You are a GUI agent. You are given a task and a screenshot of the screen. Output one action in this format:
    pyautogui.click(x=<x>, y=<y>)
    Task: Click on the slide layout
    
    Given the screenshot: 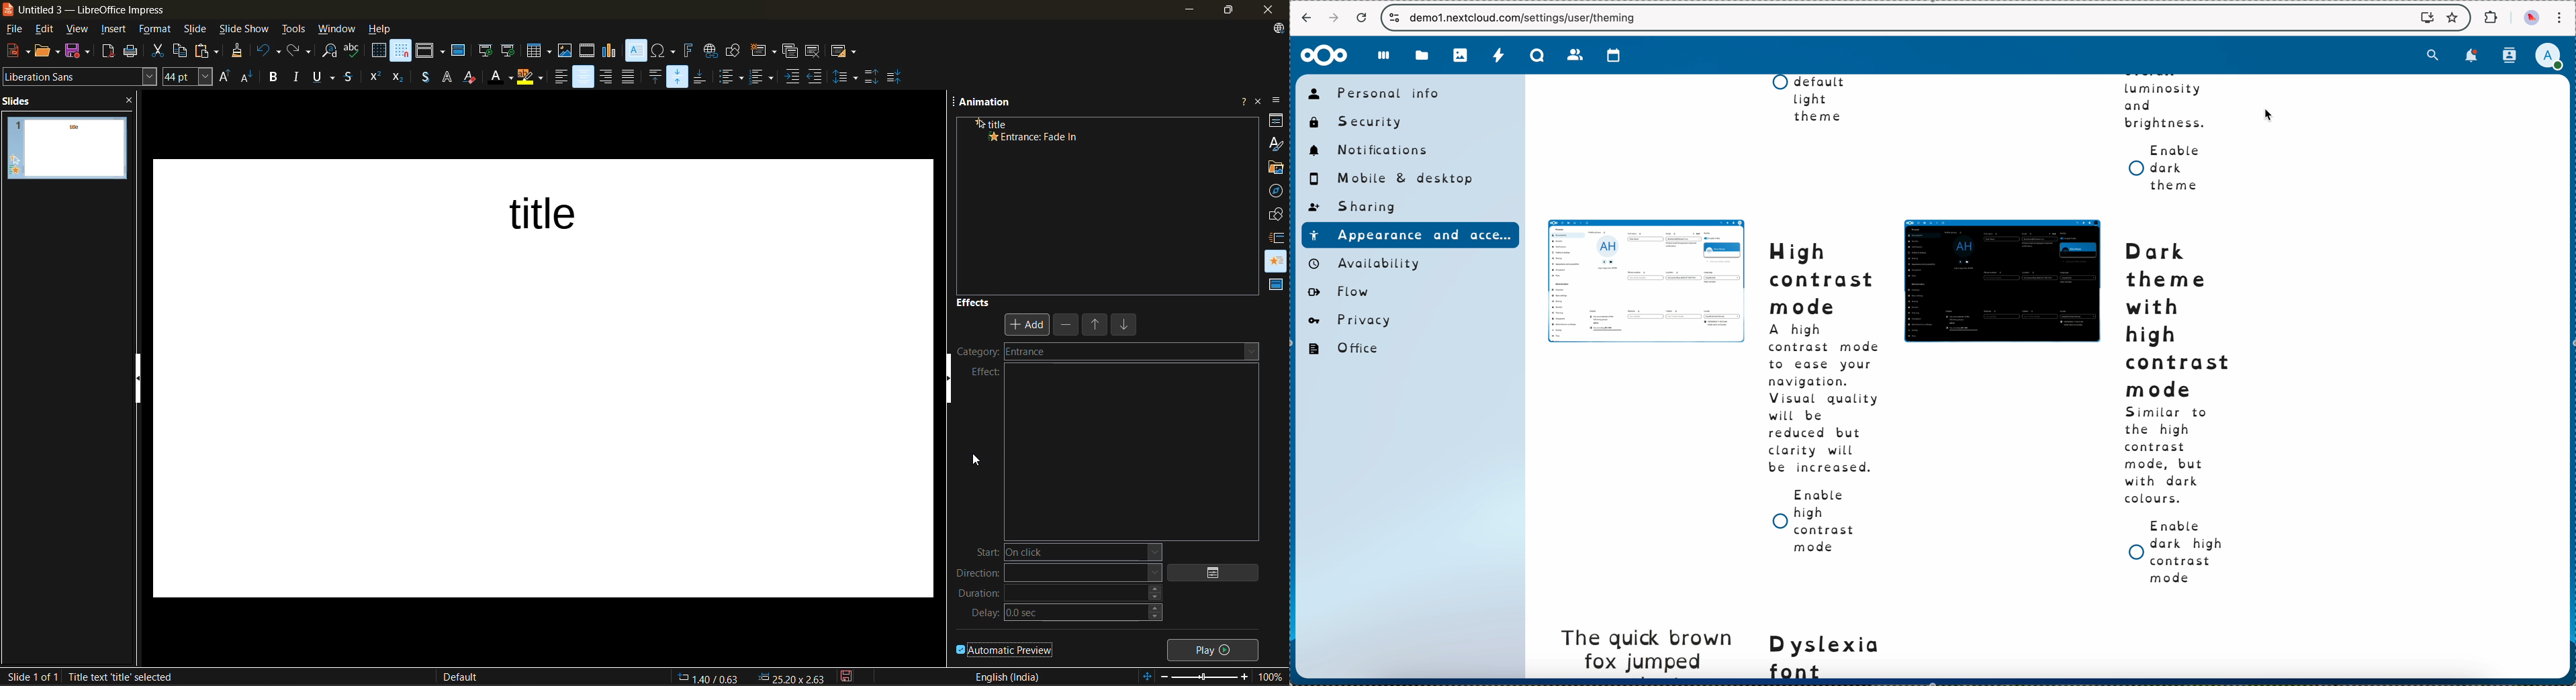 What is the action you would take?
    pyautogui.click(x=844, y=54)
    